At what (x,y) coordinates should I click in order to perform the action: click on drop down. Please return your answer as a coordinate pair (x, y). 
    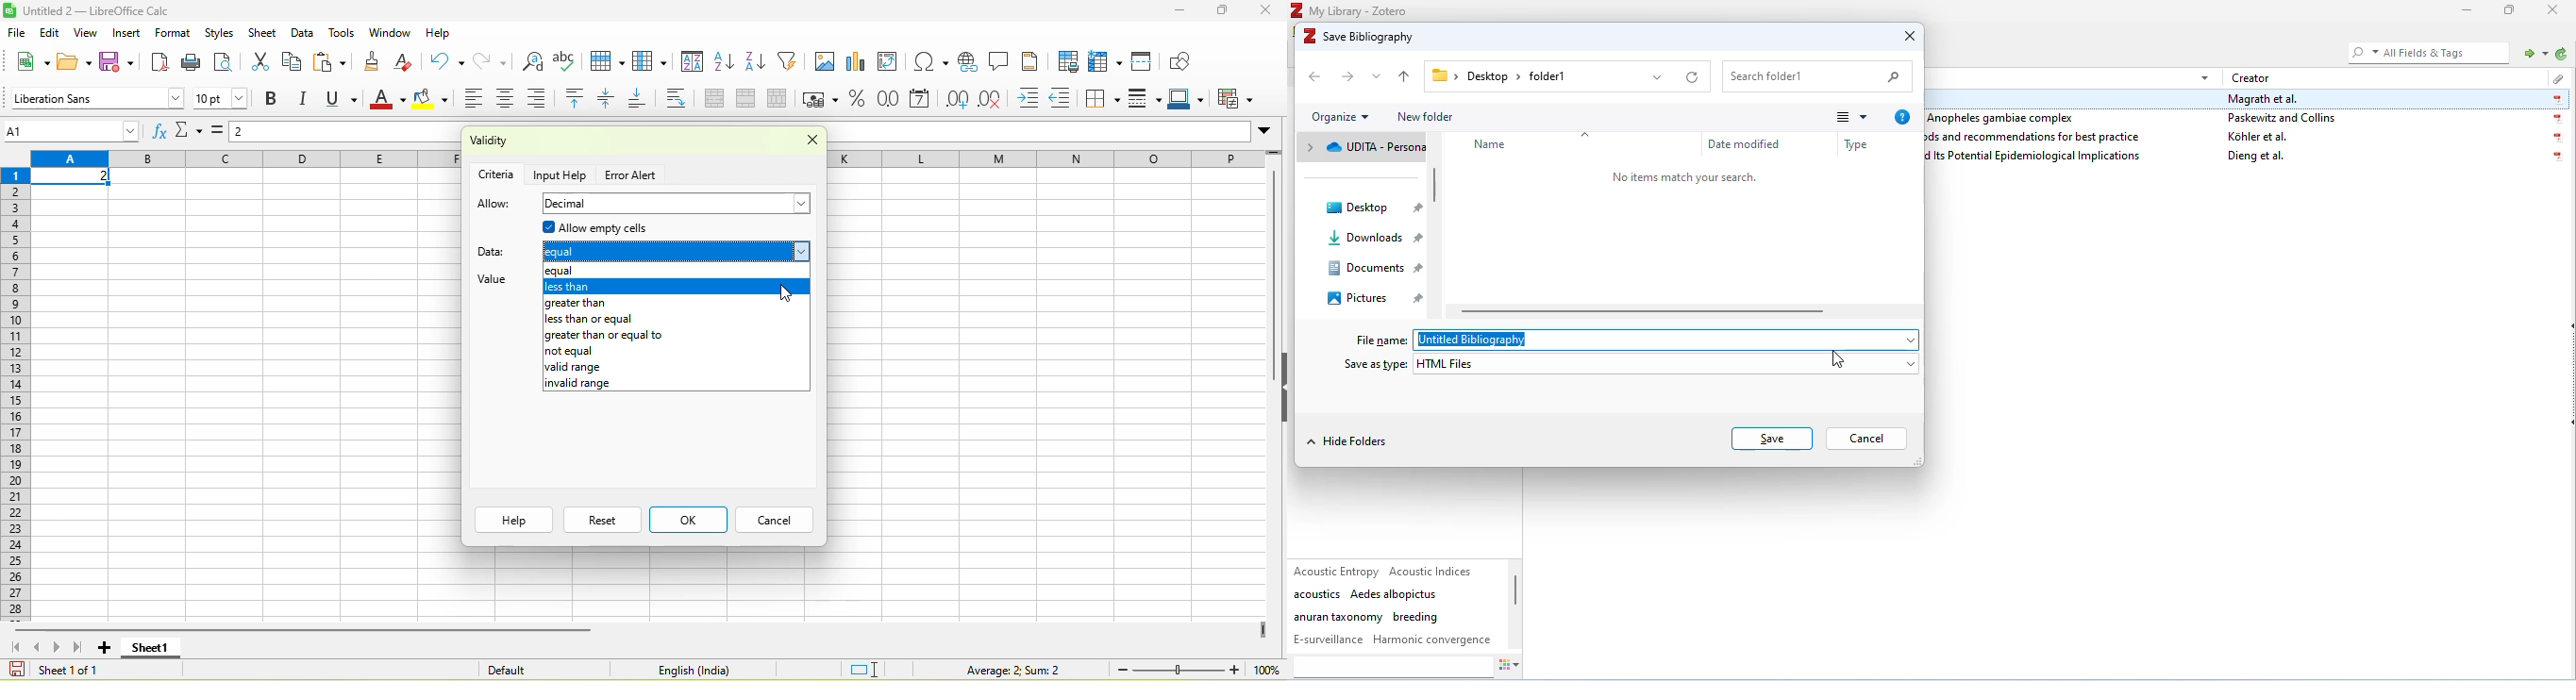
    Looking at the image, I should click on (1659, 76).